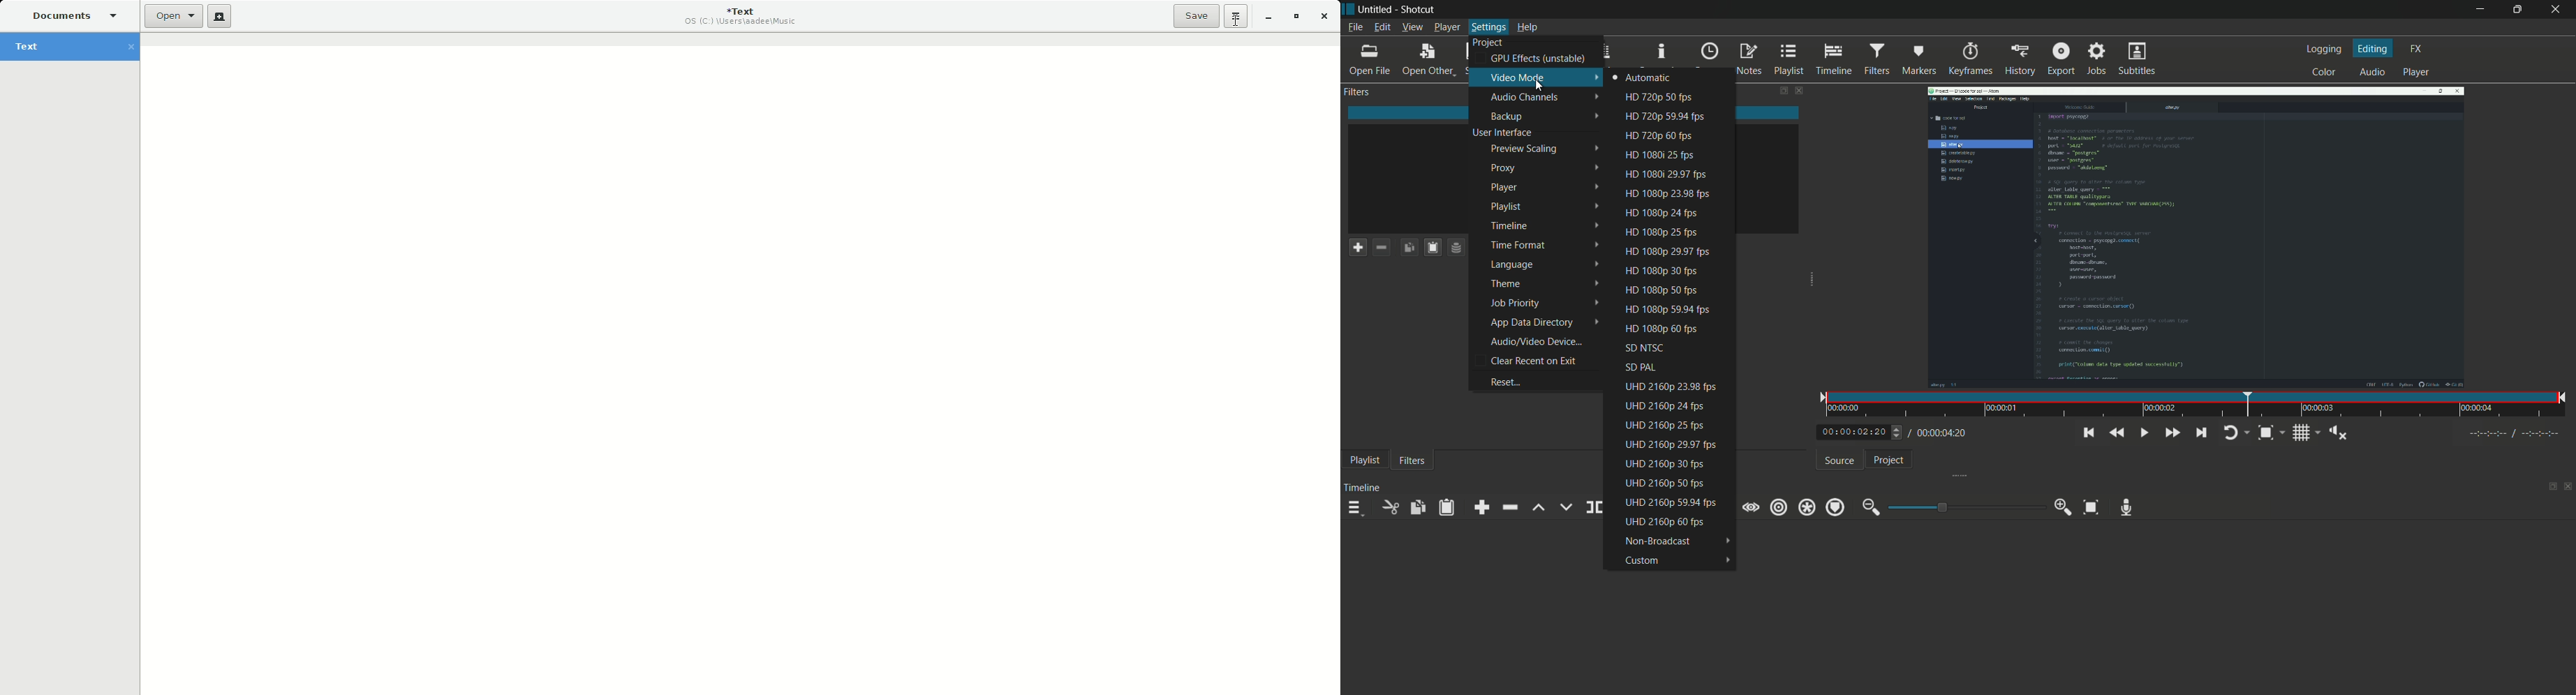 The image size is (2576, 700). I want to click on recent, so click(1709, 55).